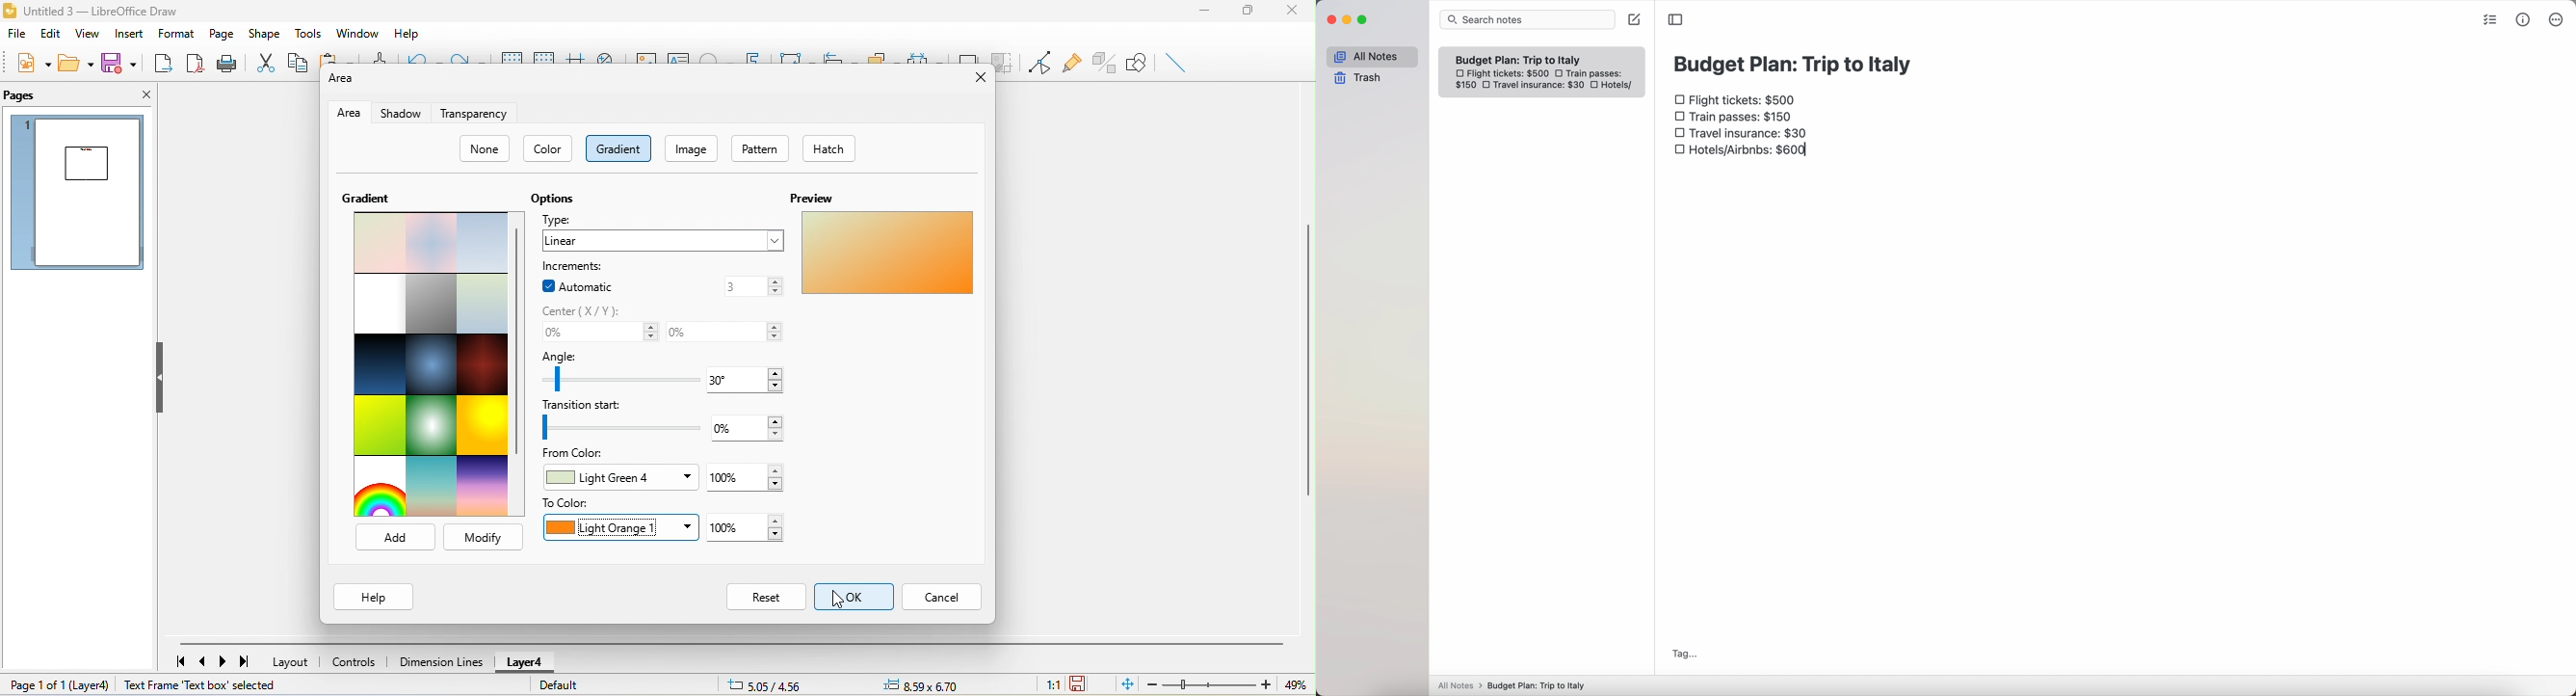 This screenshot has height=700, width=2576. What do you see at coordinates (127, 35) in the screenshot?
I see `insert` at bounding box center [127, 35].